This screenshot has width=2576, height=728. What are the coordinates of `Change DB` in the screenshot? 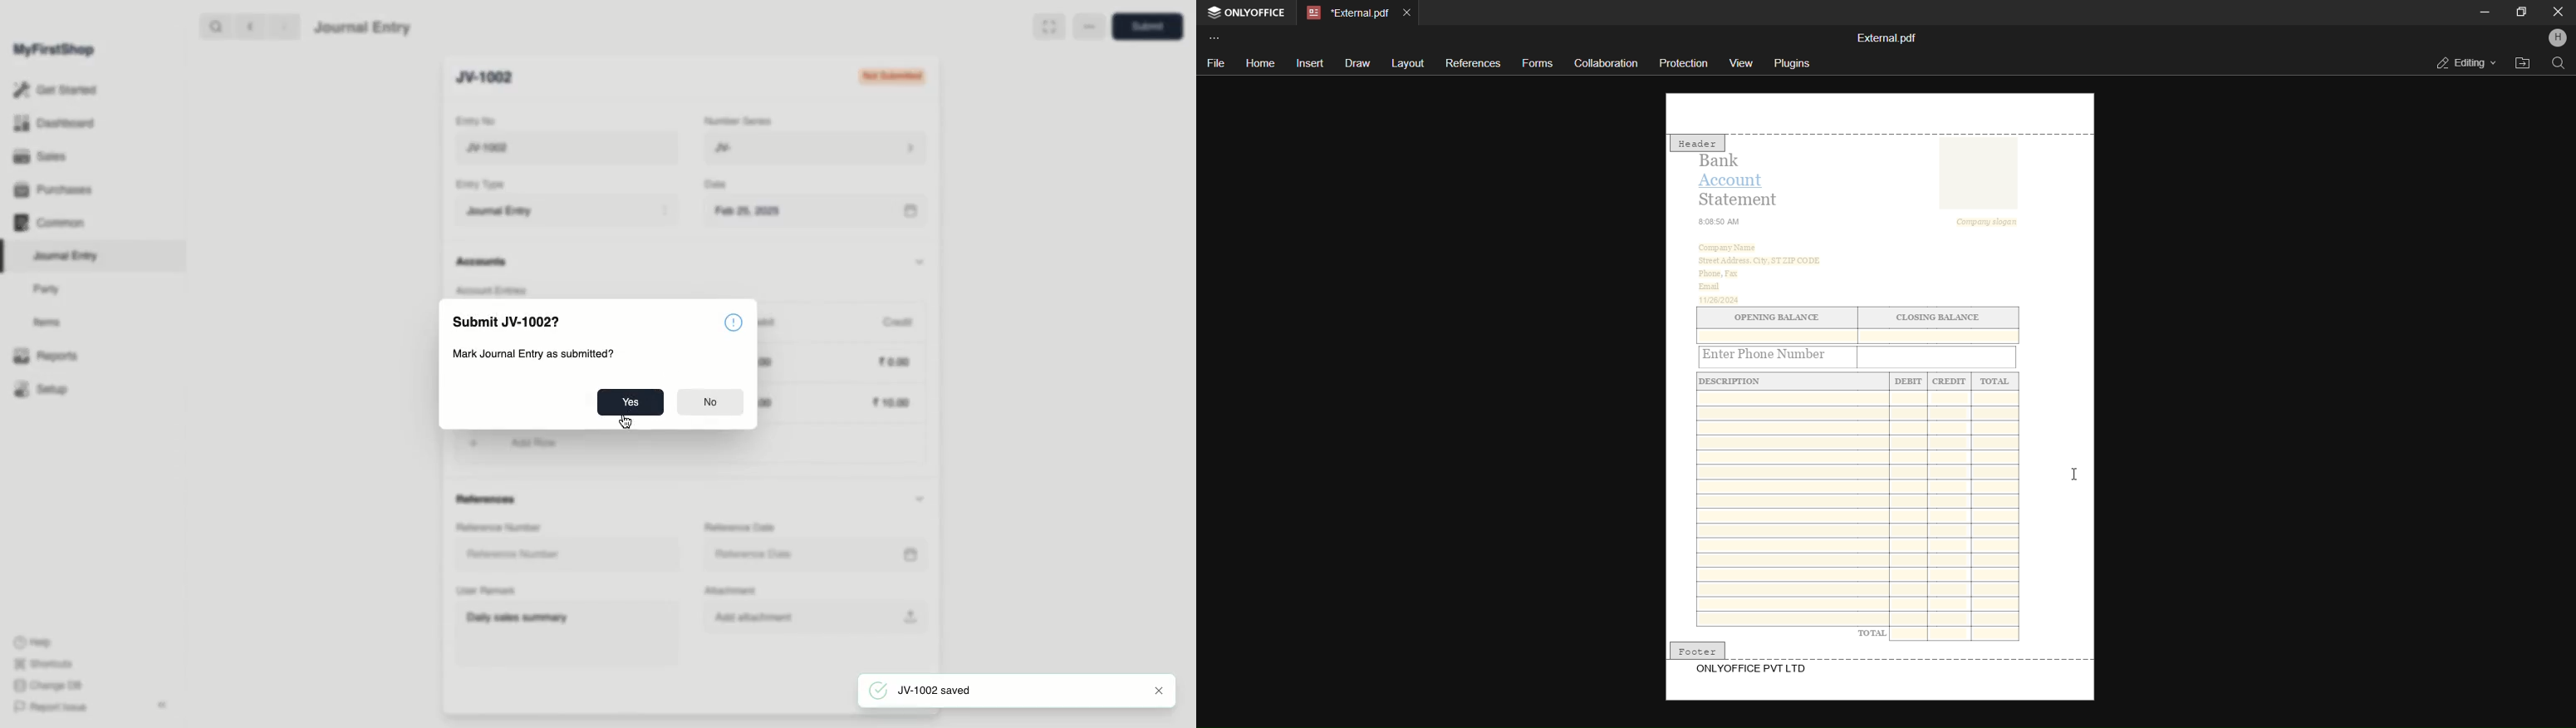 It's located at (48, 686).